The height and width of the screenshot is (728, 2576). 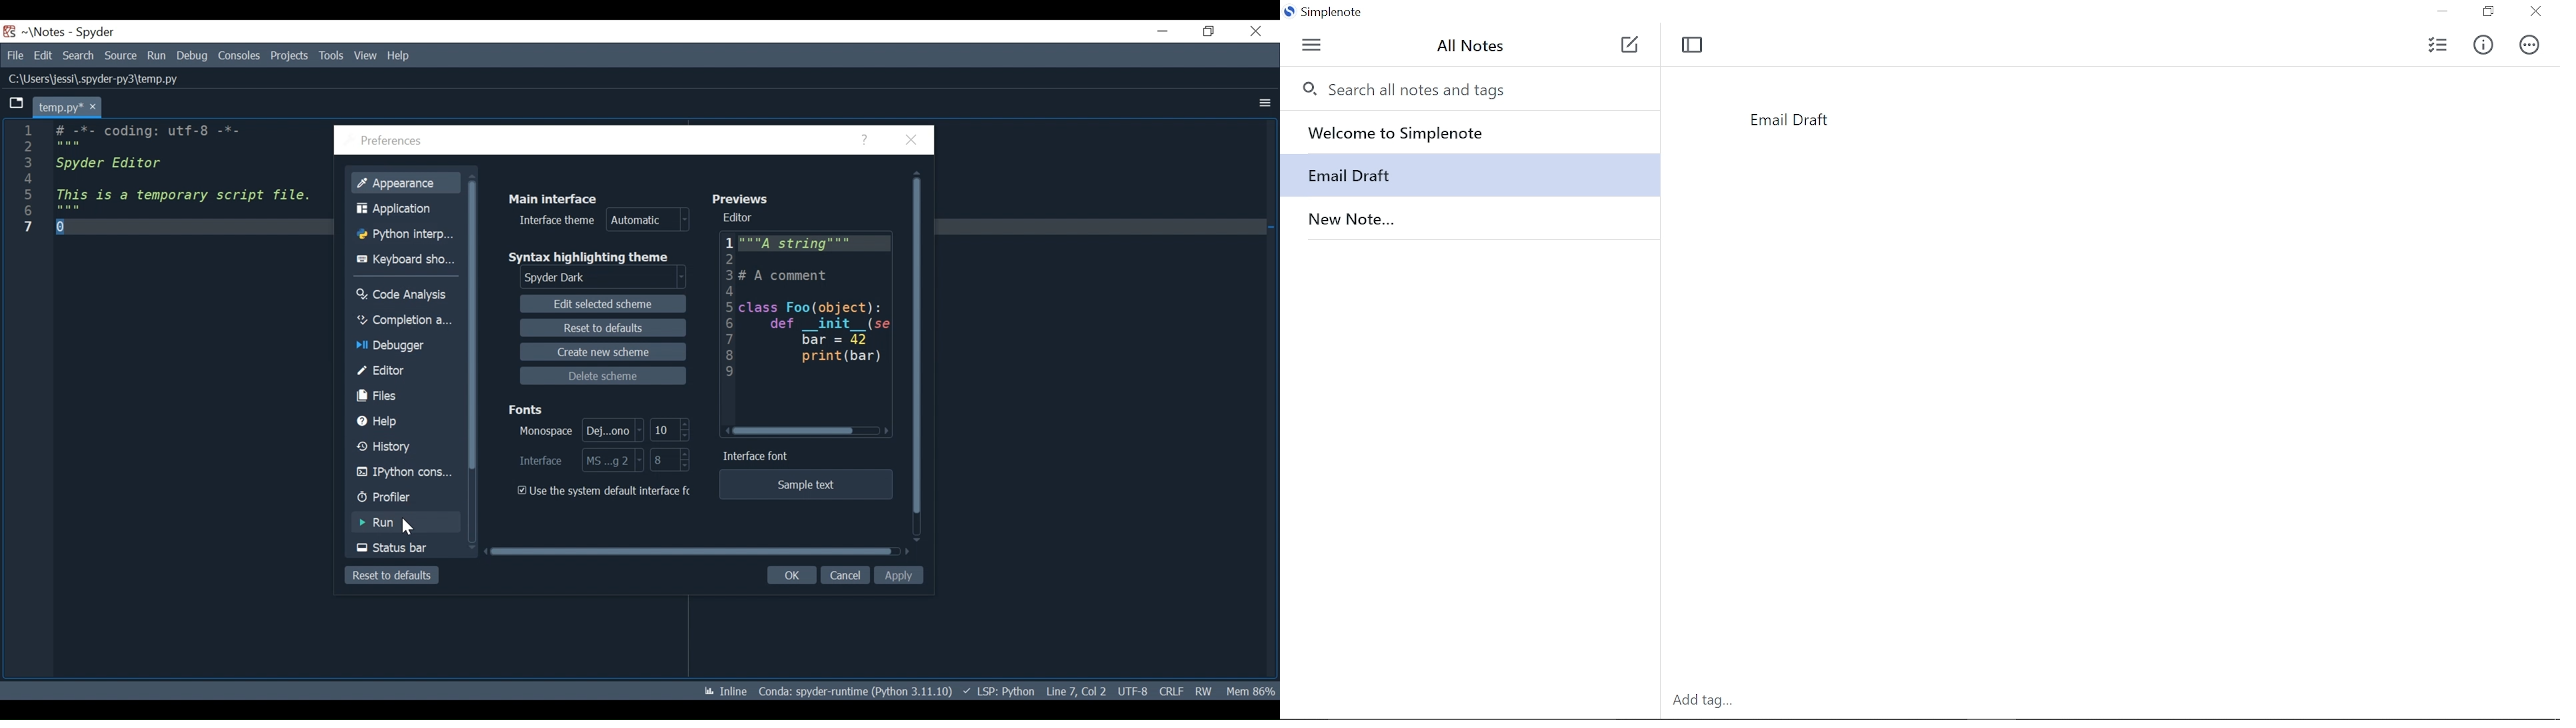 I want to click on , so click(x=727, y=309).